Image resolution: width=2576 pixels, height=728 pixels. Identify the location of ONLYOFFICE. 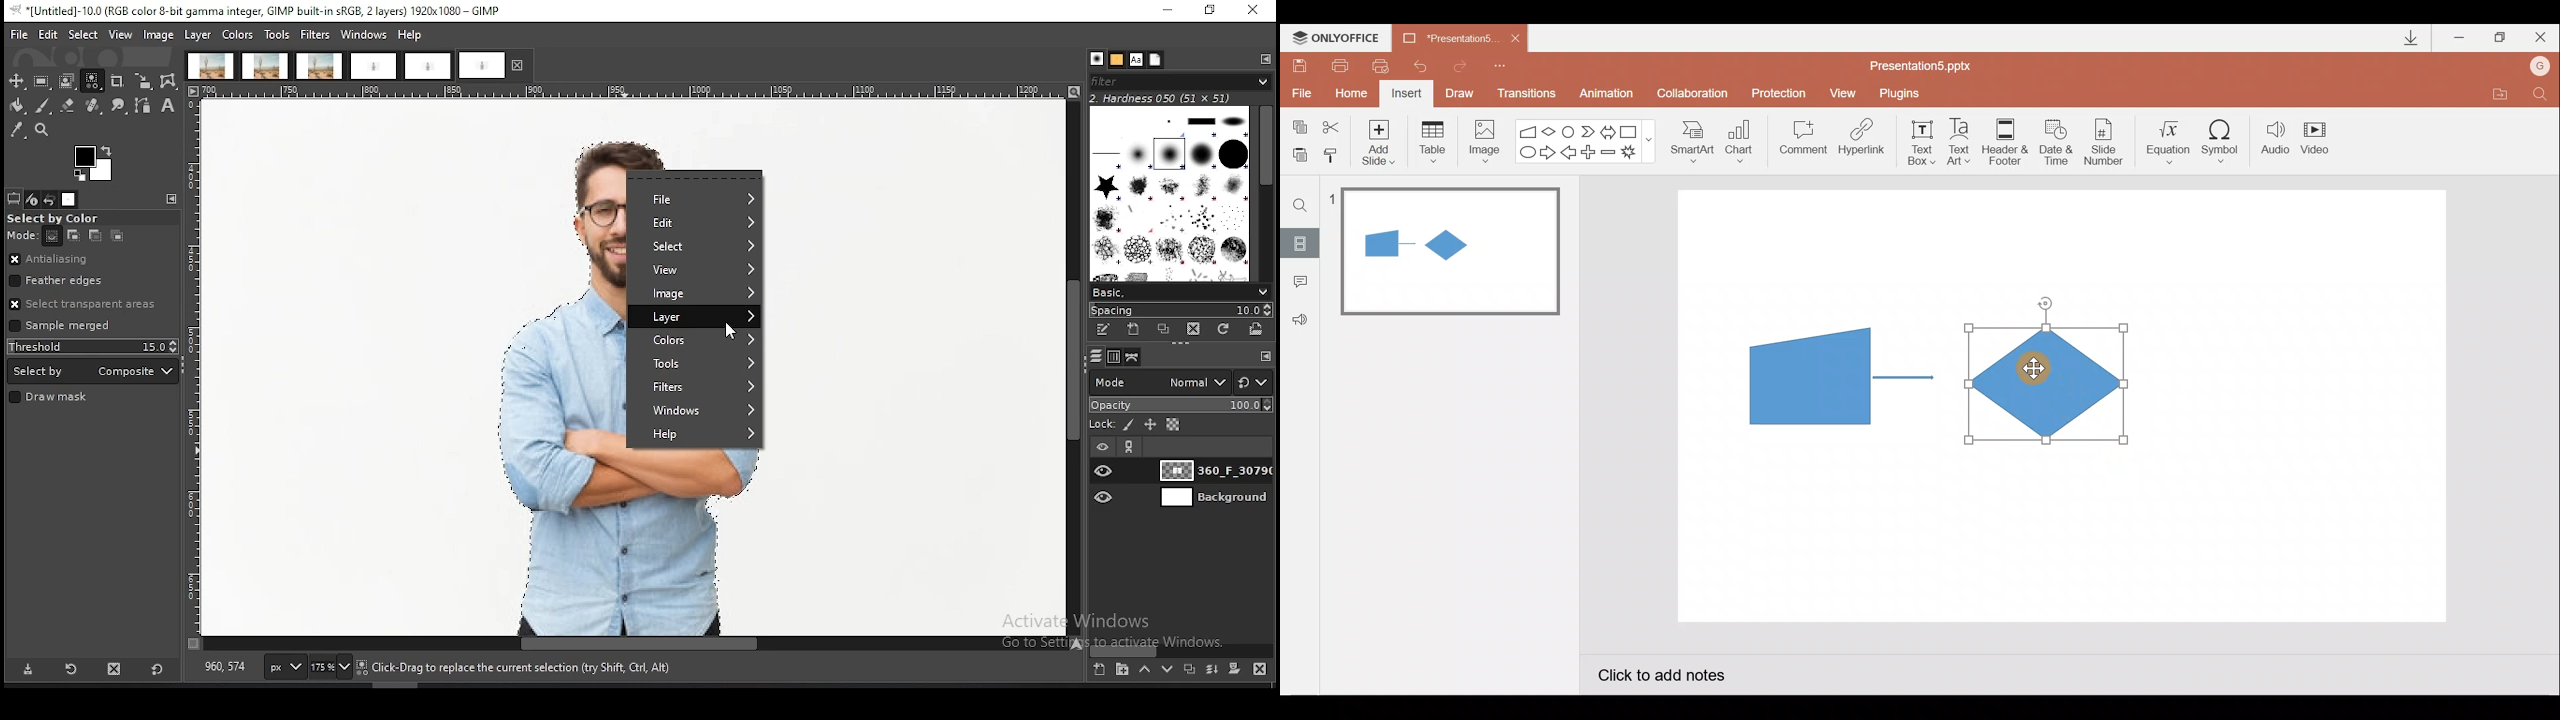
(1339, 38).